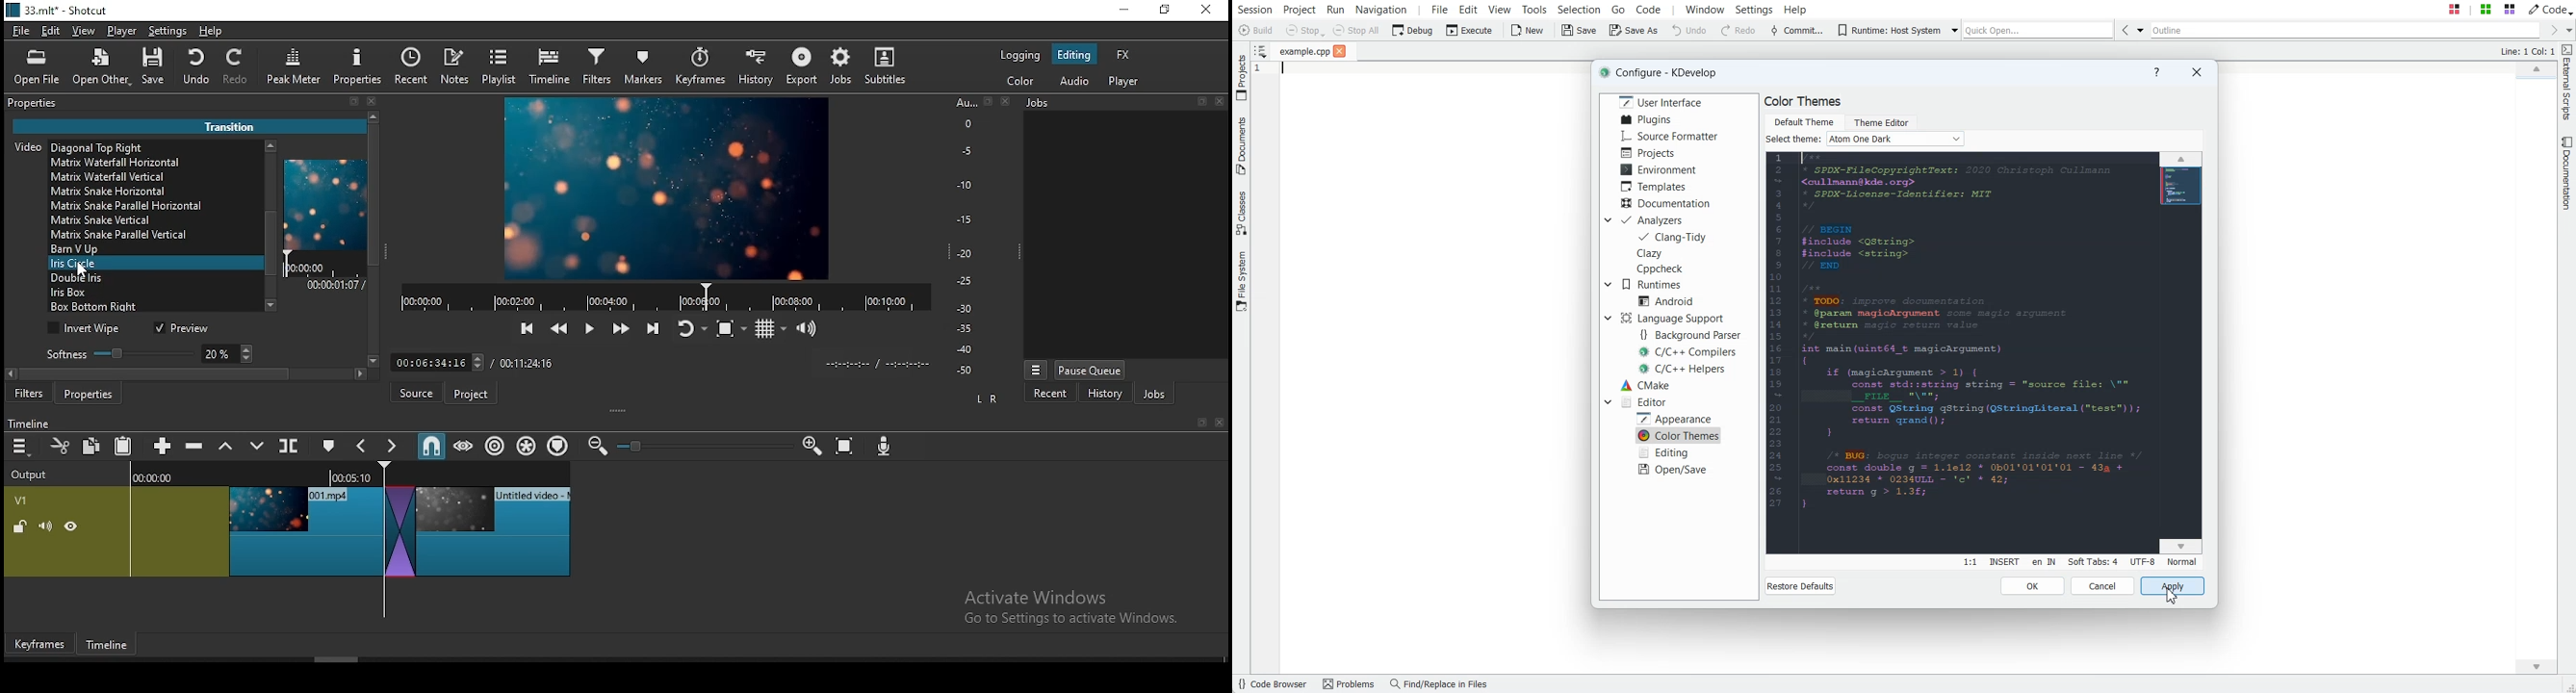 Image resolution: width=2576 pixels, height=700 pixels. I want to click on transition option, so click(154, 307).